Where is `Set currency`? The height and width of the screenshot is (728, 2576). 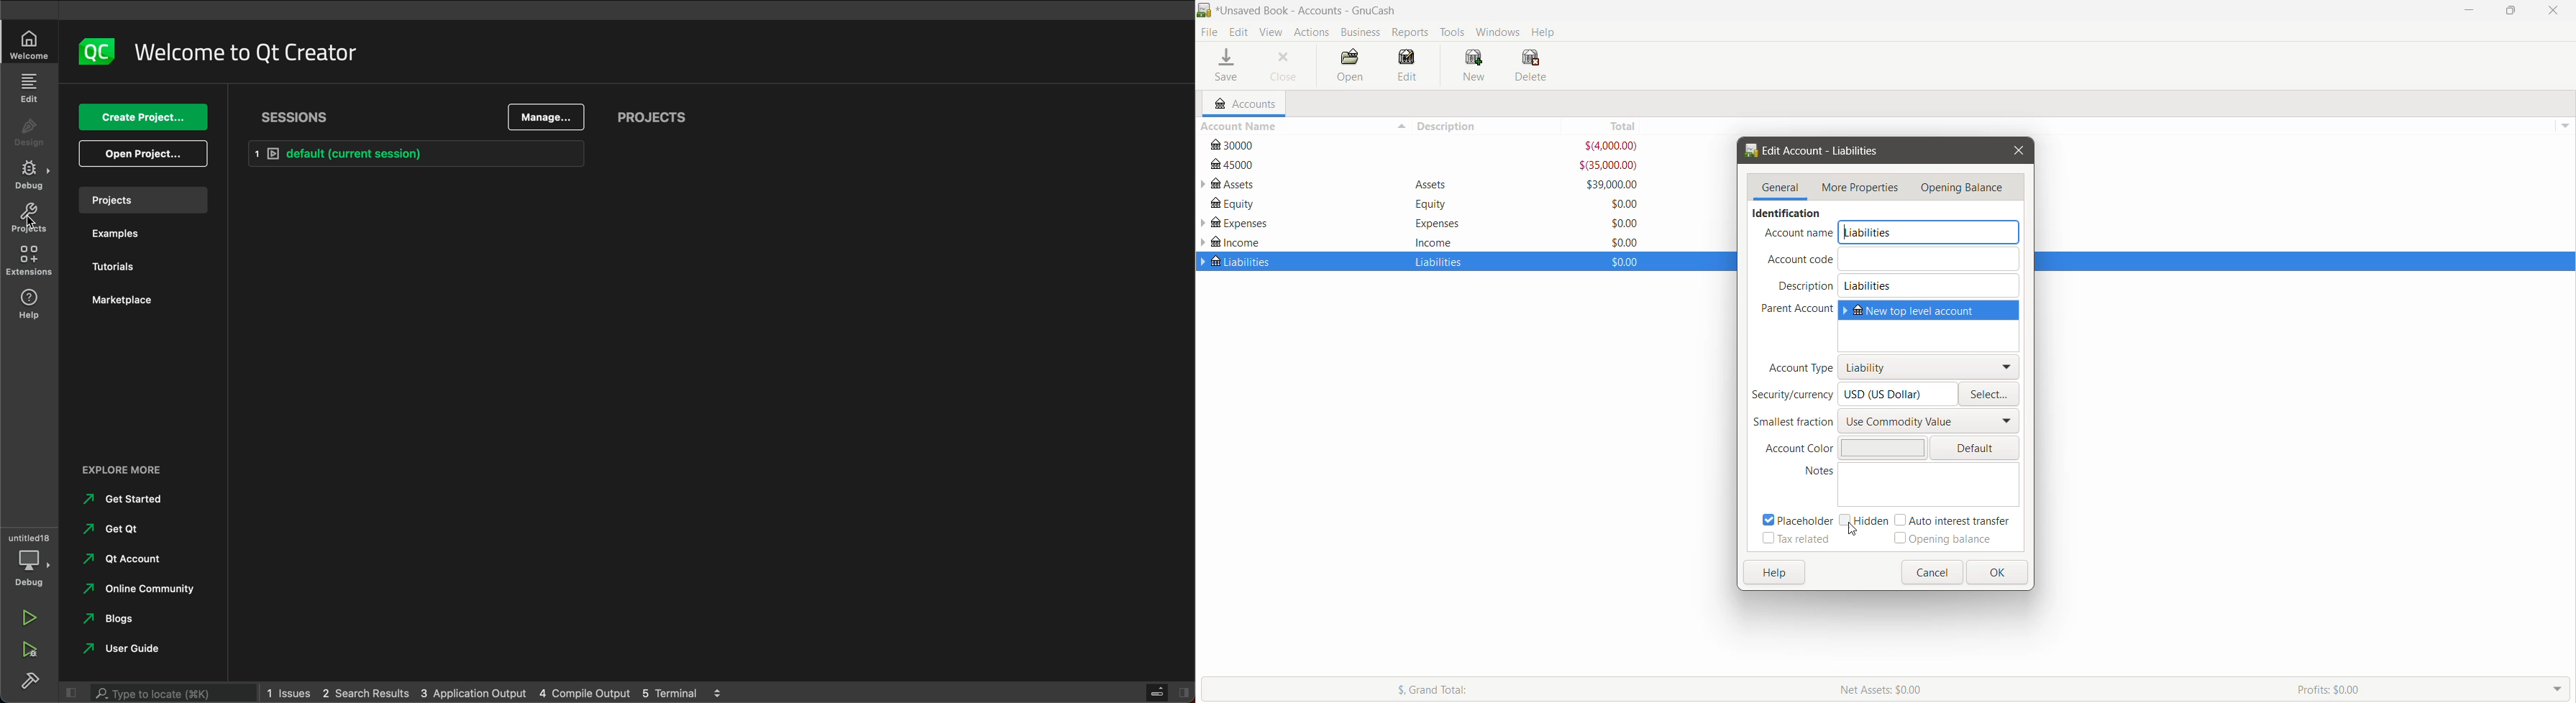
Set currency is located at coordinates (1899, 394).